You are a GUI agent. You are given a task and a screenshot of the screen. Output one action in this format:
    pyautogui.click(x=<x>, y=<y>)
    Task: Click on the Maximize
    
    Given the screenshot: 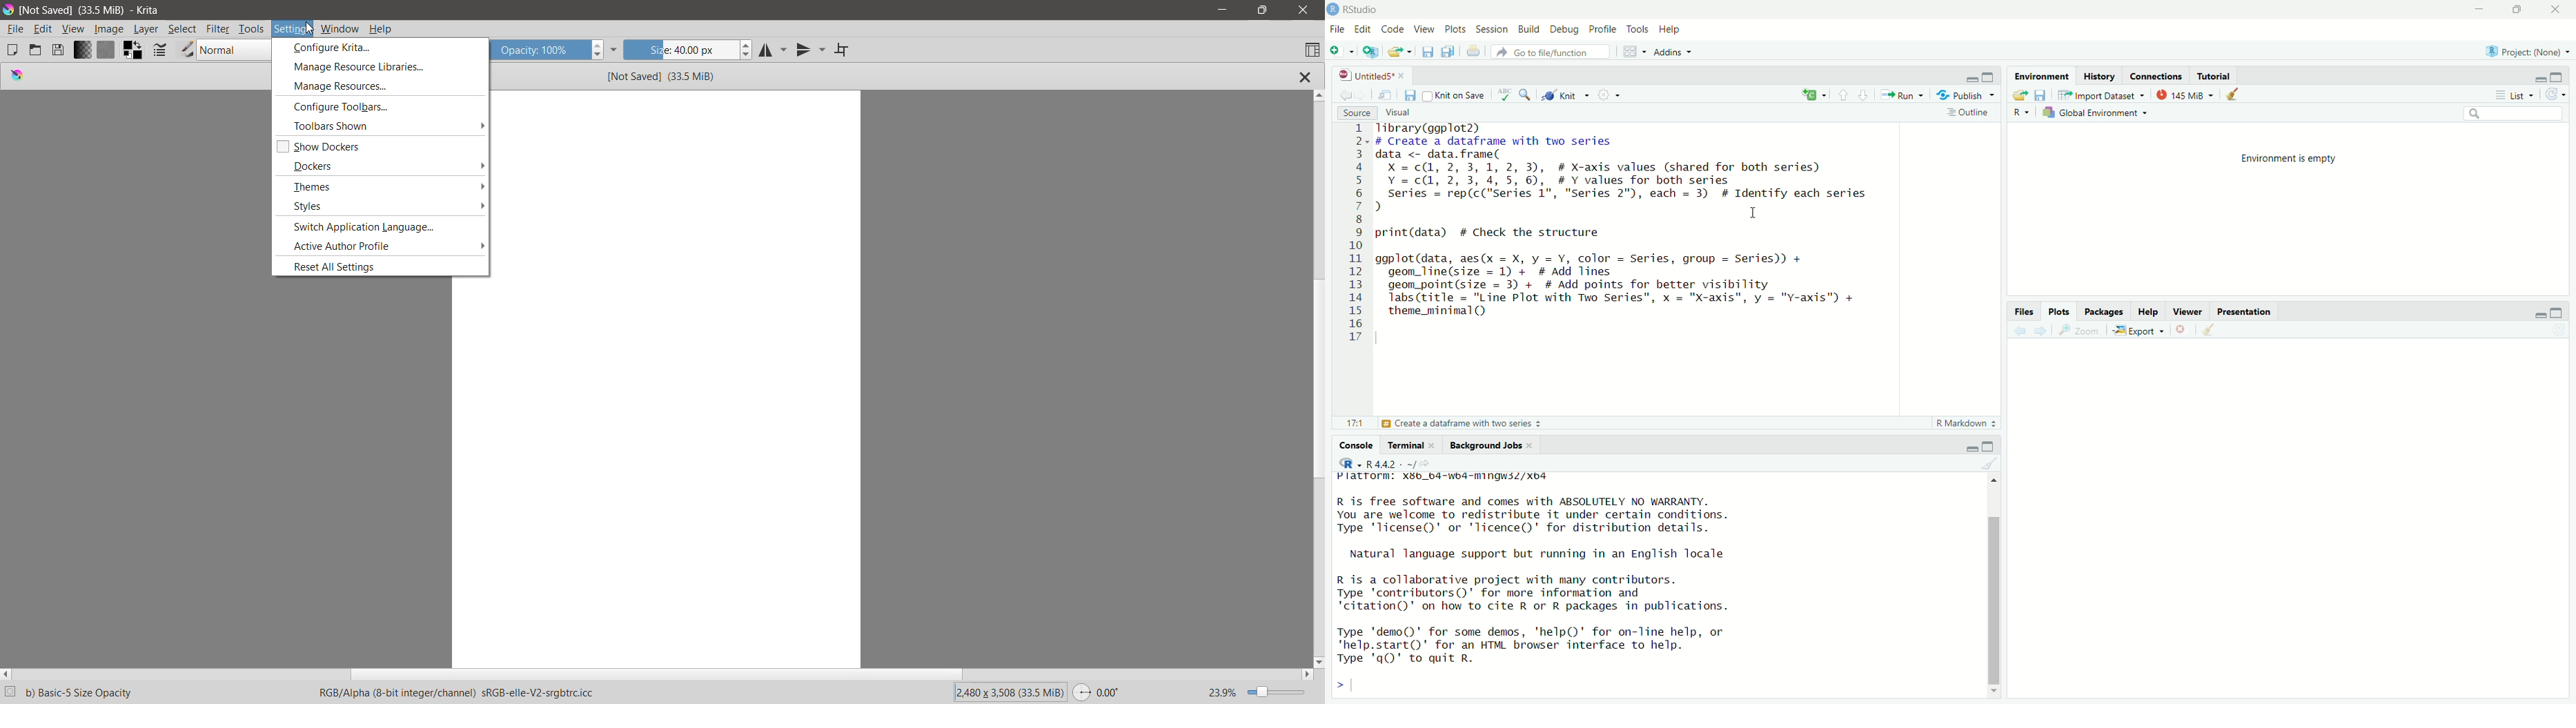 What is the action you would take?
    pyautogui.click(x=2559, y=78)
    